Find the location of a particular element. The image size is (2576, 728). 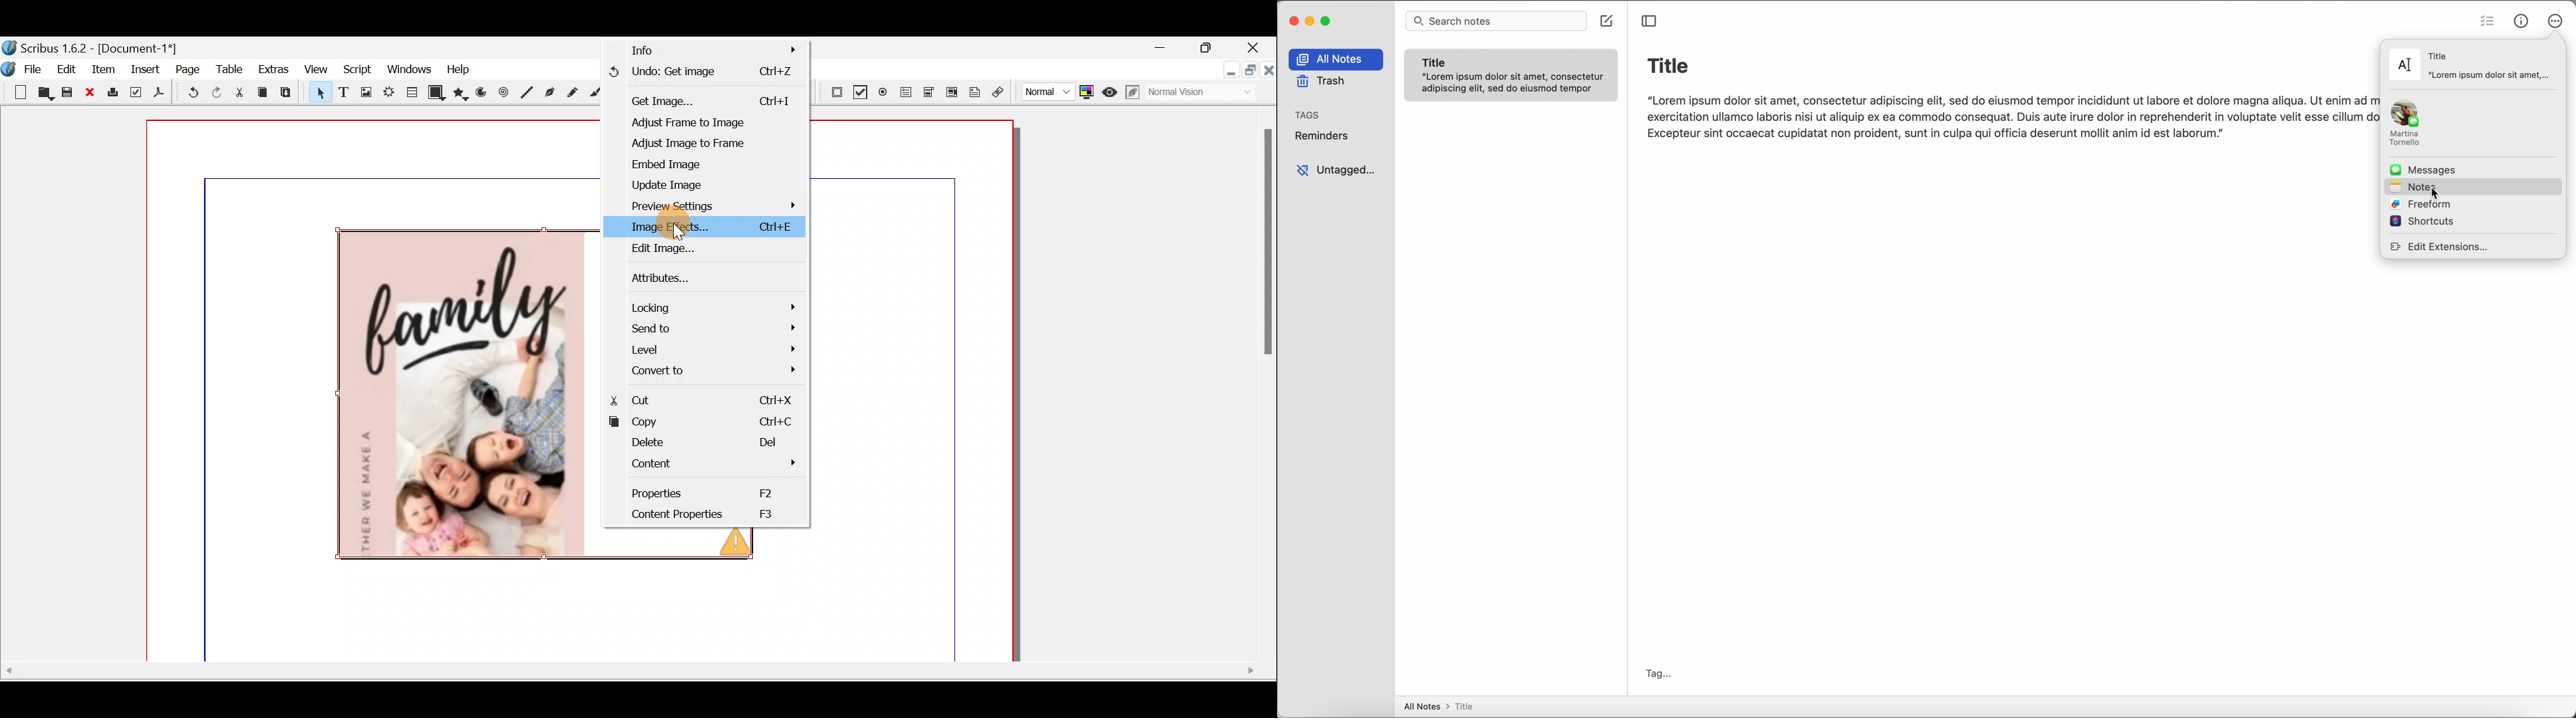

imessage is located at coordinates (2408, 124).